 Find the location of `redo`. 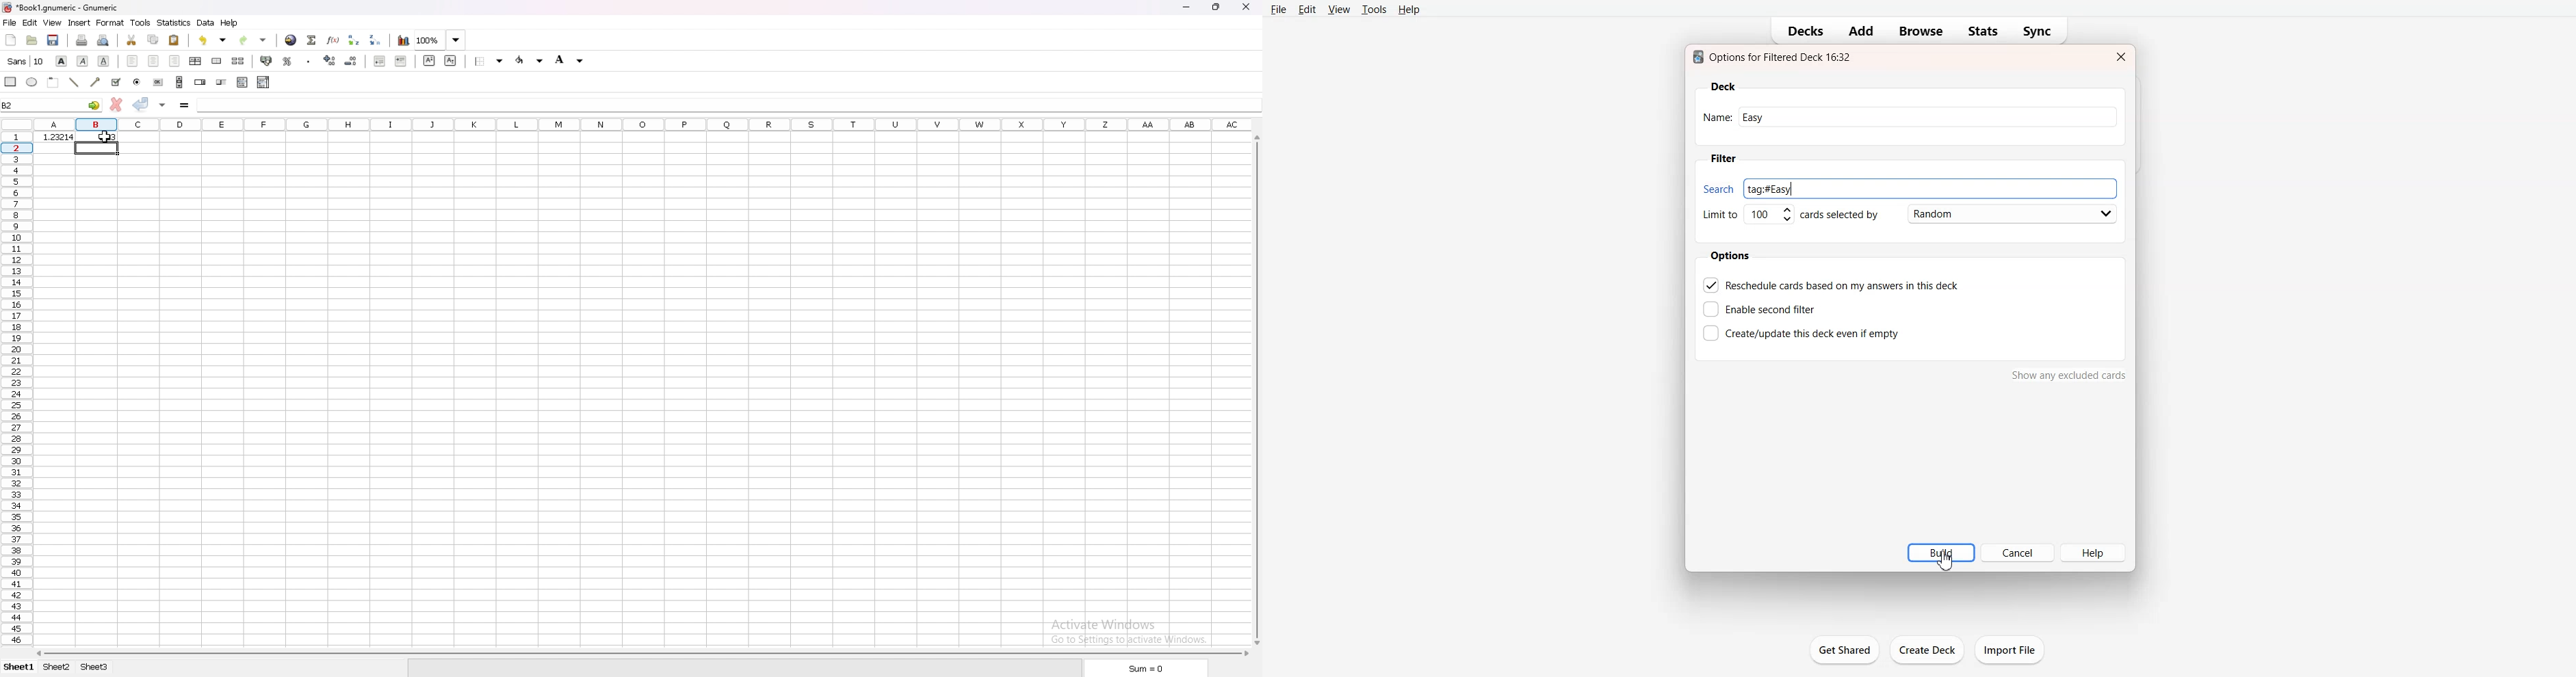

redo is located at coordinates (256, 40).